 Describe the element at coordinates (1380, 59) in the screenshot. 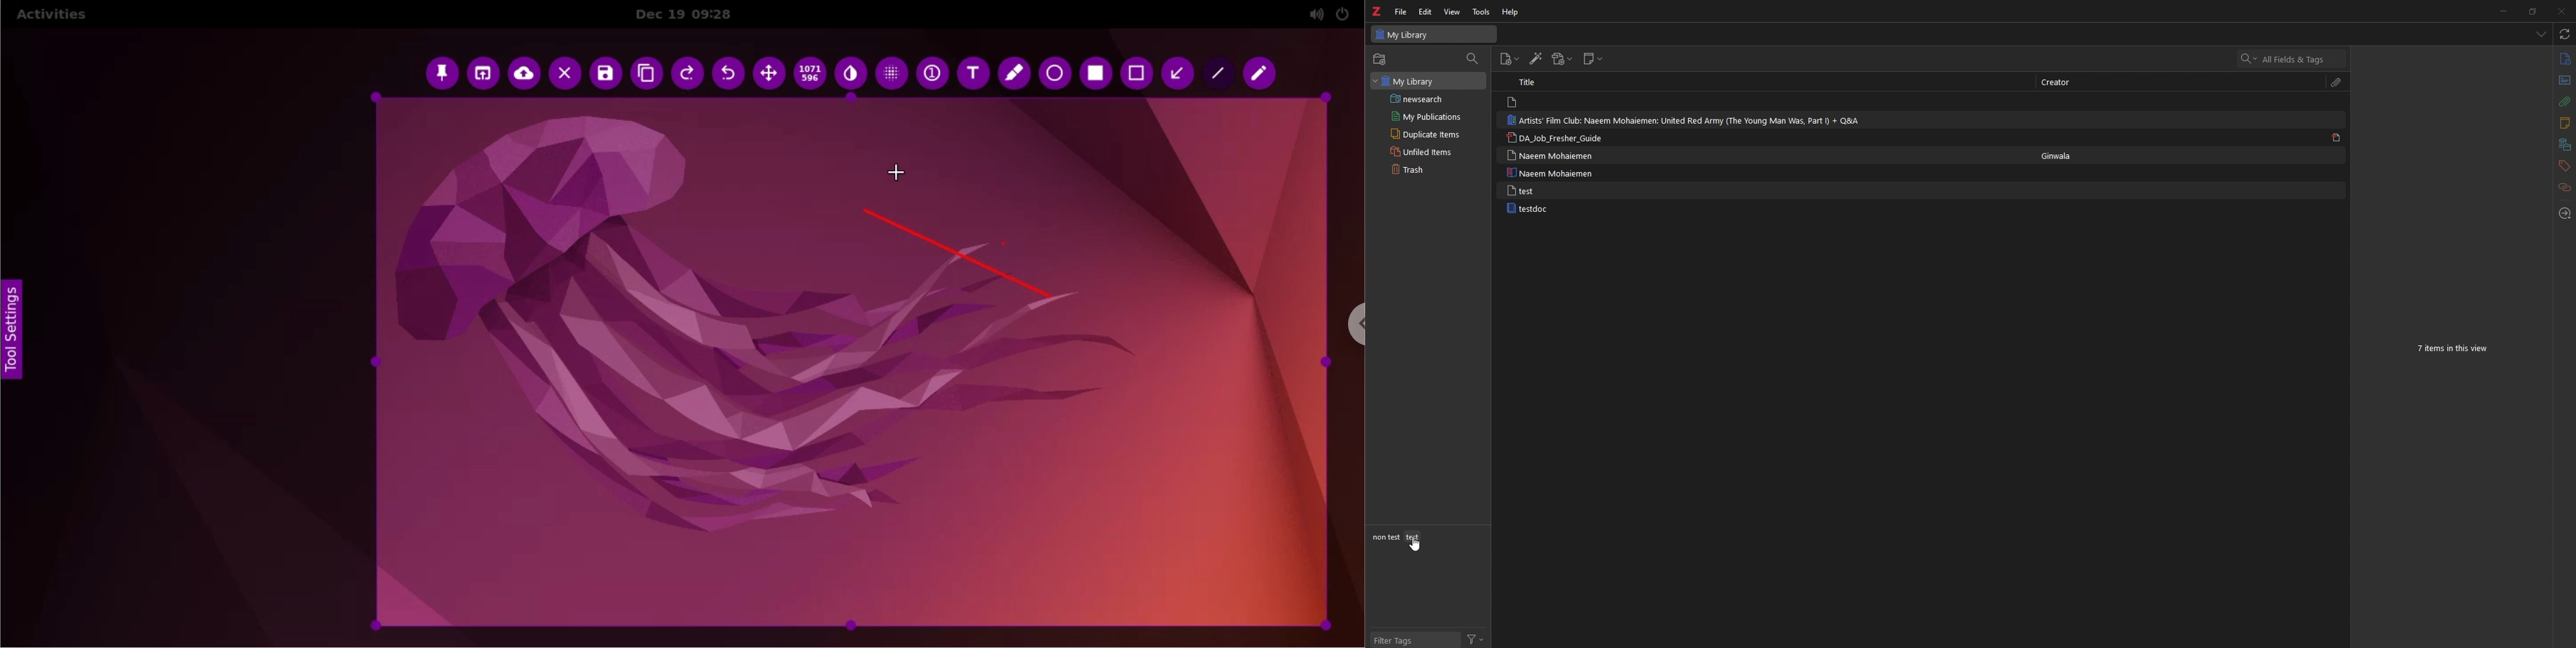

I see `new collections` at that location.